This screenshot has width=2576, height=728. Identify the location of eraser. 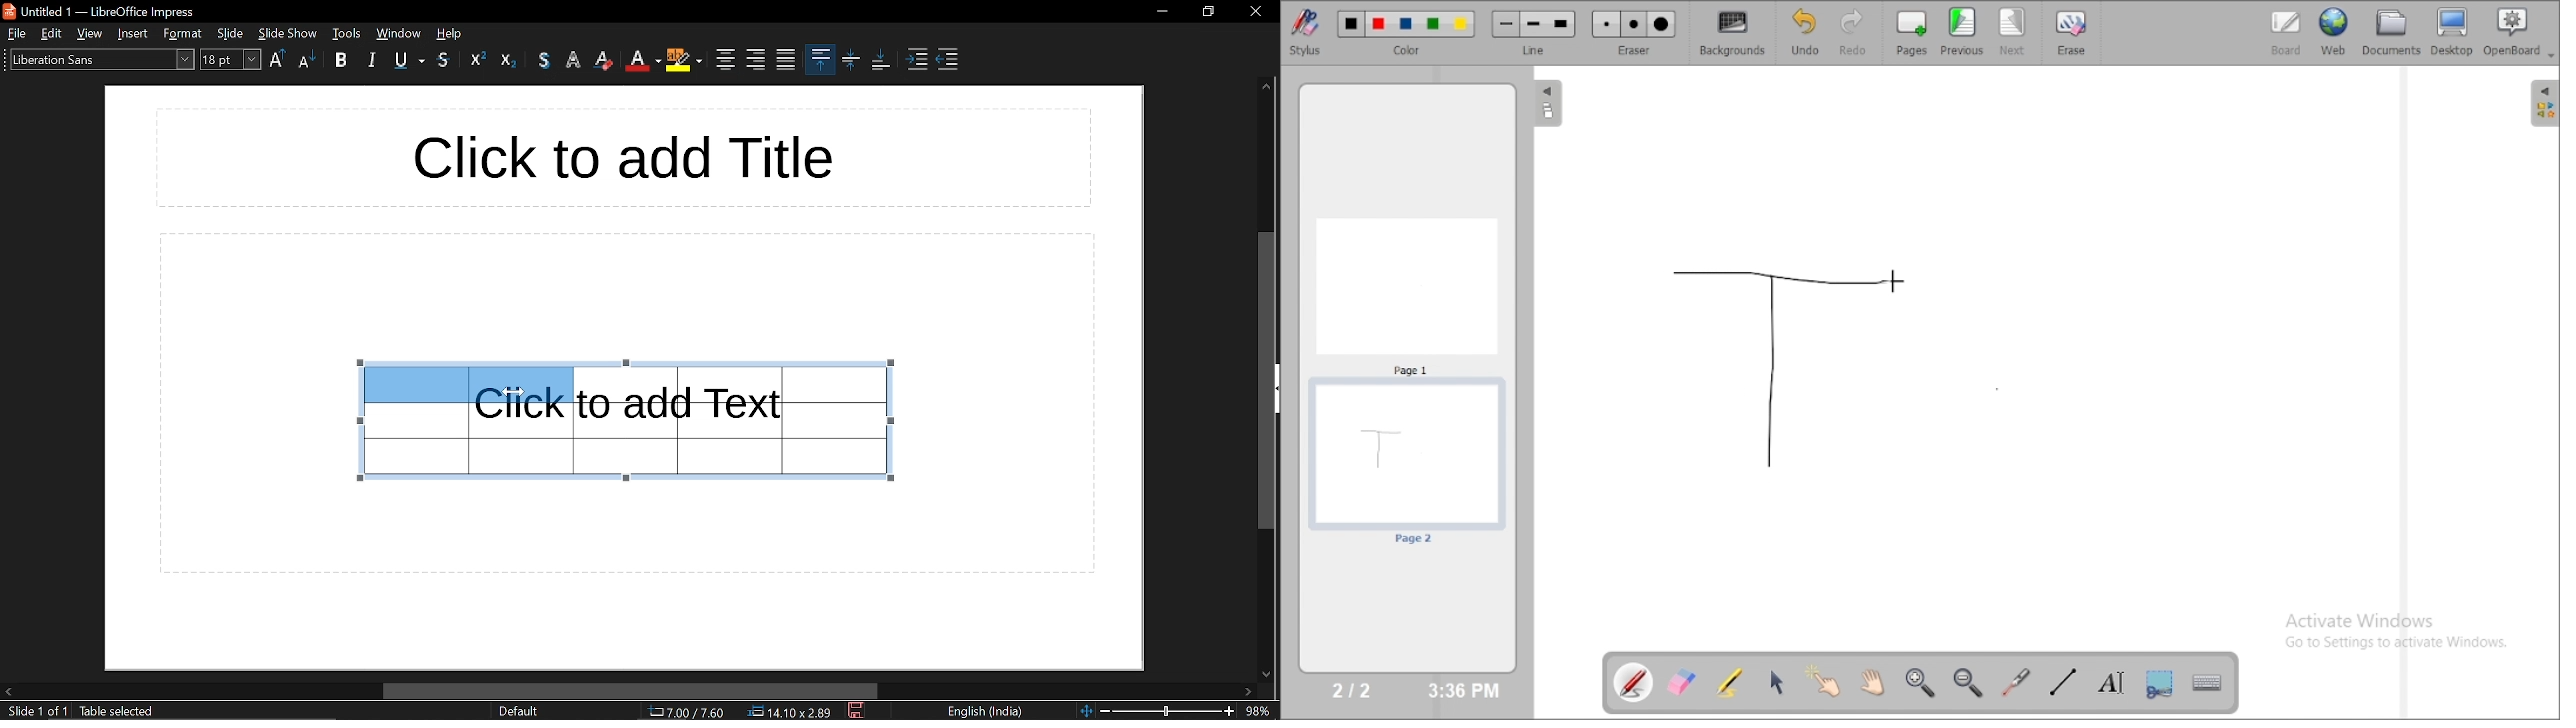
(1634, 50).